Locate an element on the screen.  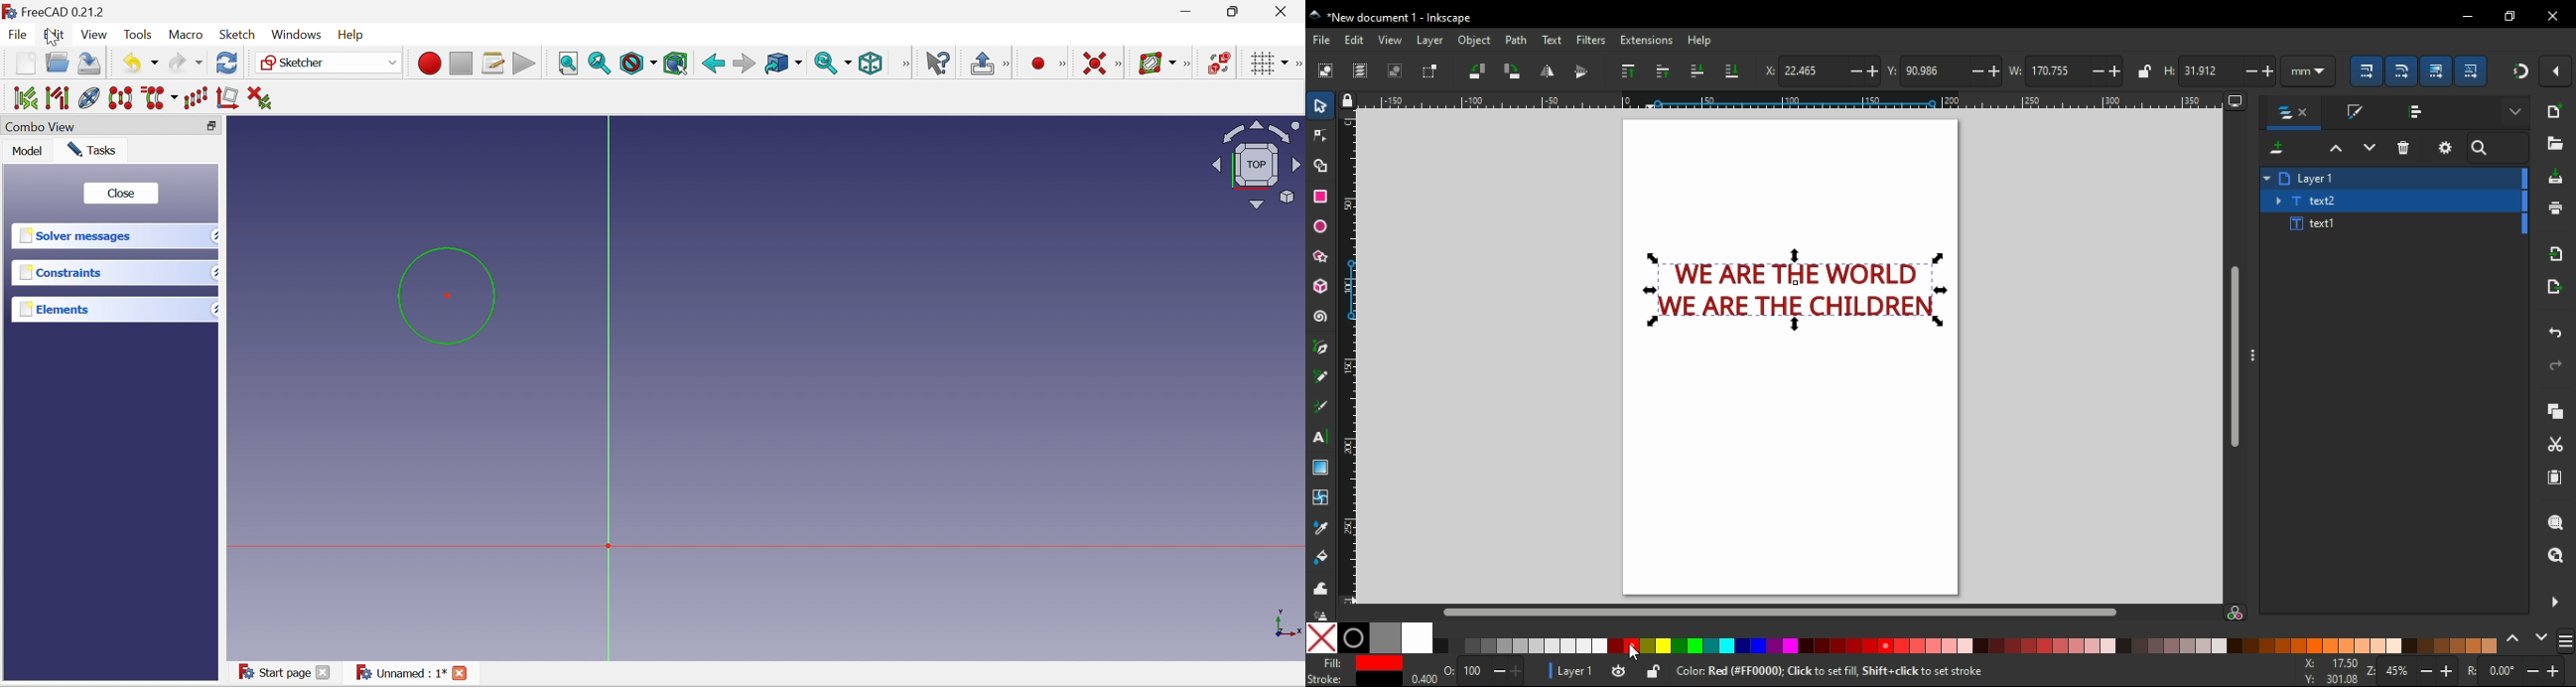
Circle is located at coordinates (445, 296).